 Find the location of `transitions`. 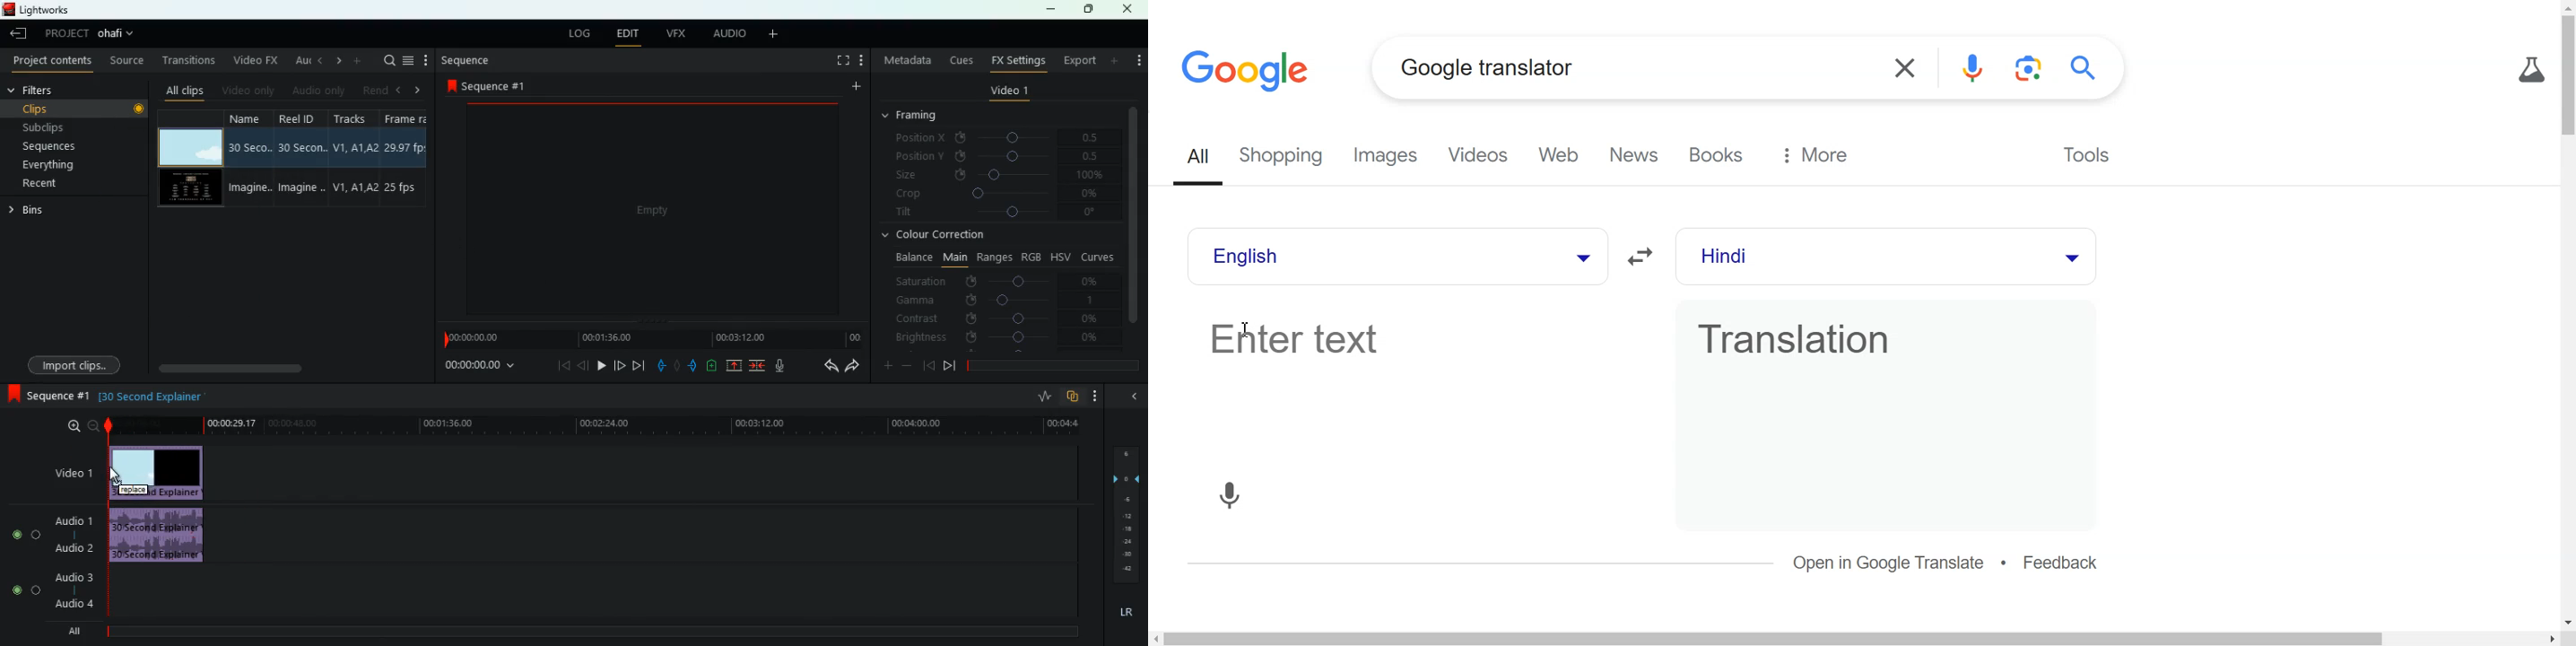

transitions is located at coordinates (190, 60).